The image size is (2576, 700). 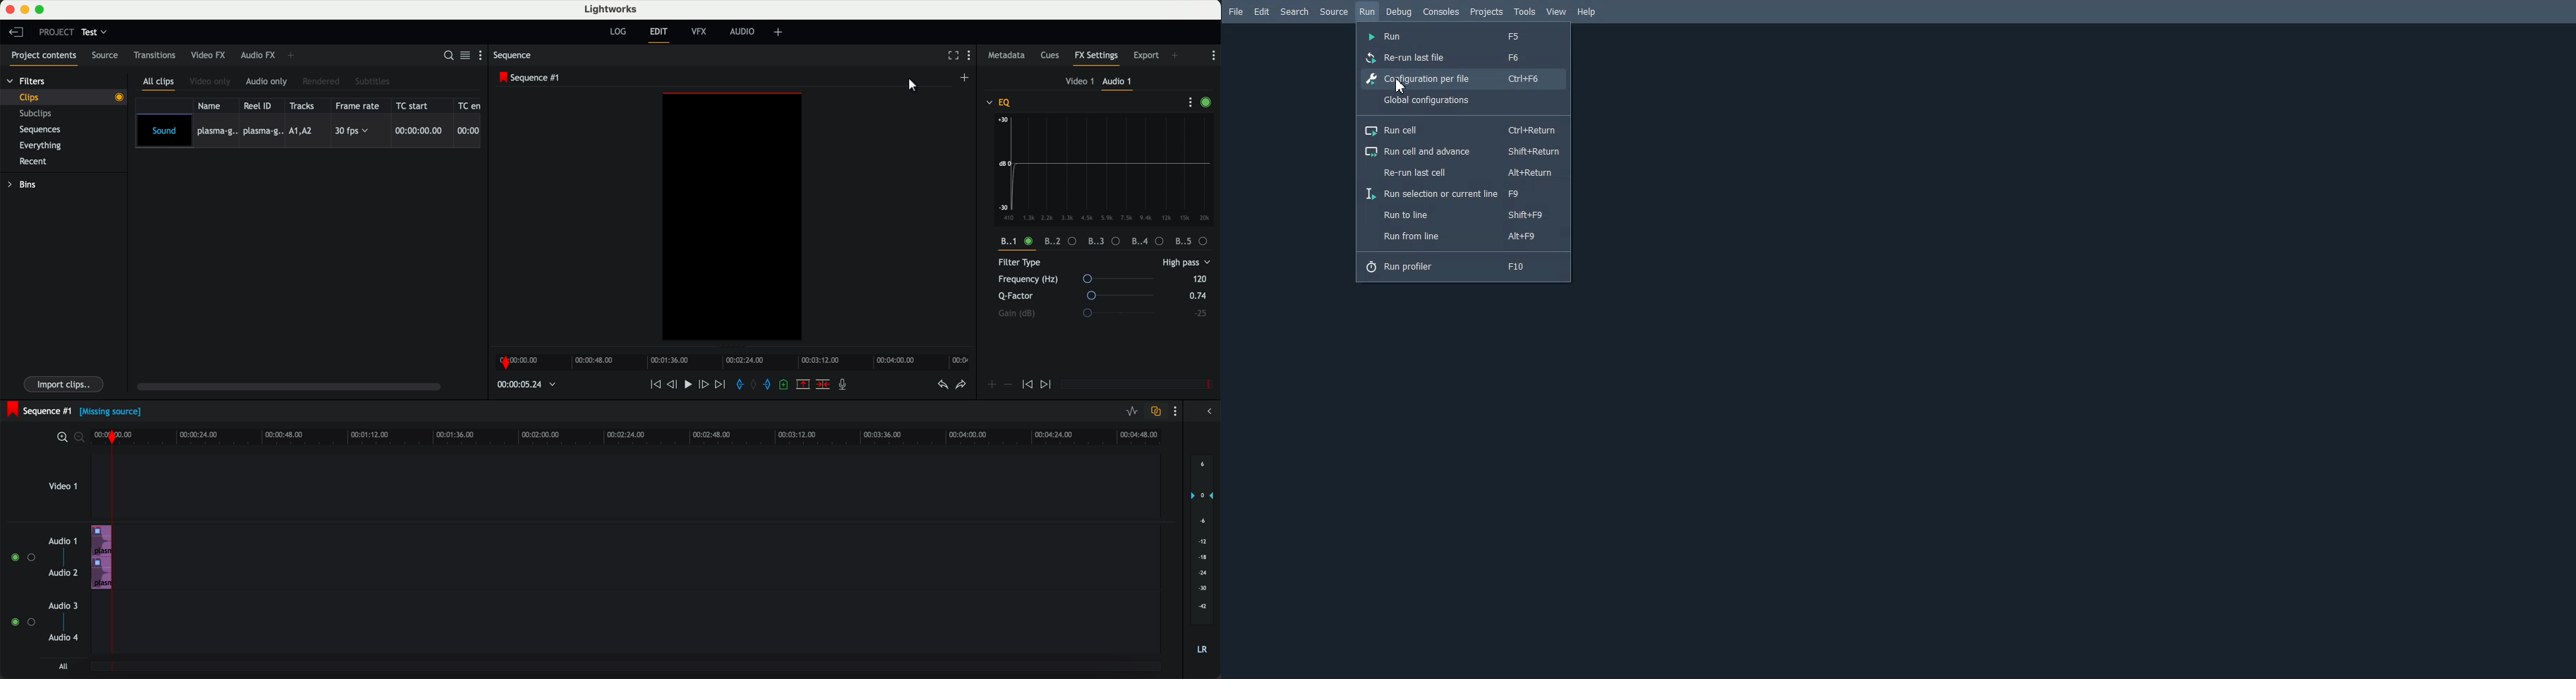 I want to click on scroll bar, so click(x=294, y=388).